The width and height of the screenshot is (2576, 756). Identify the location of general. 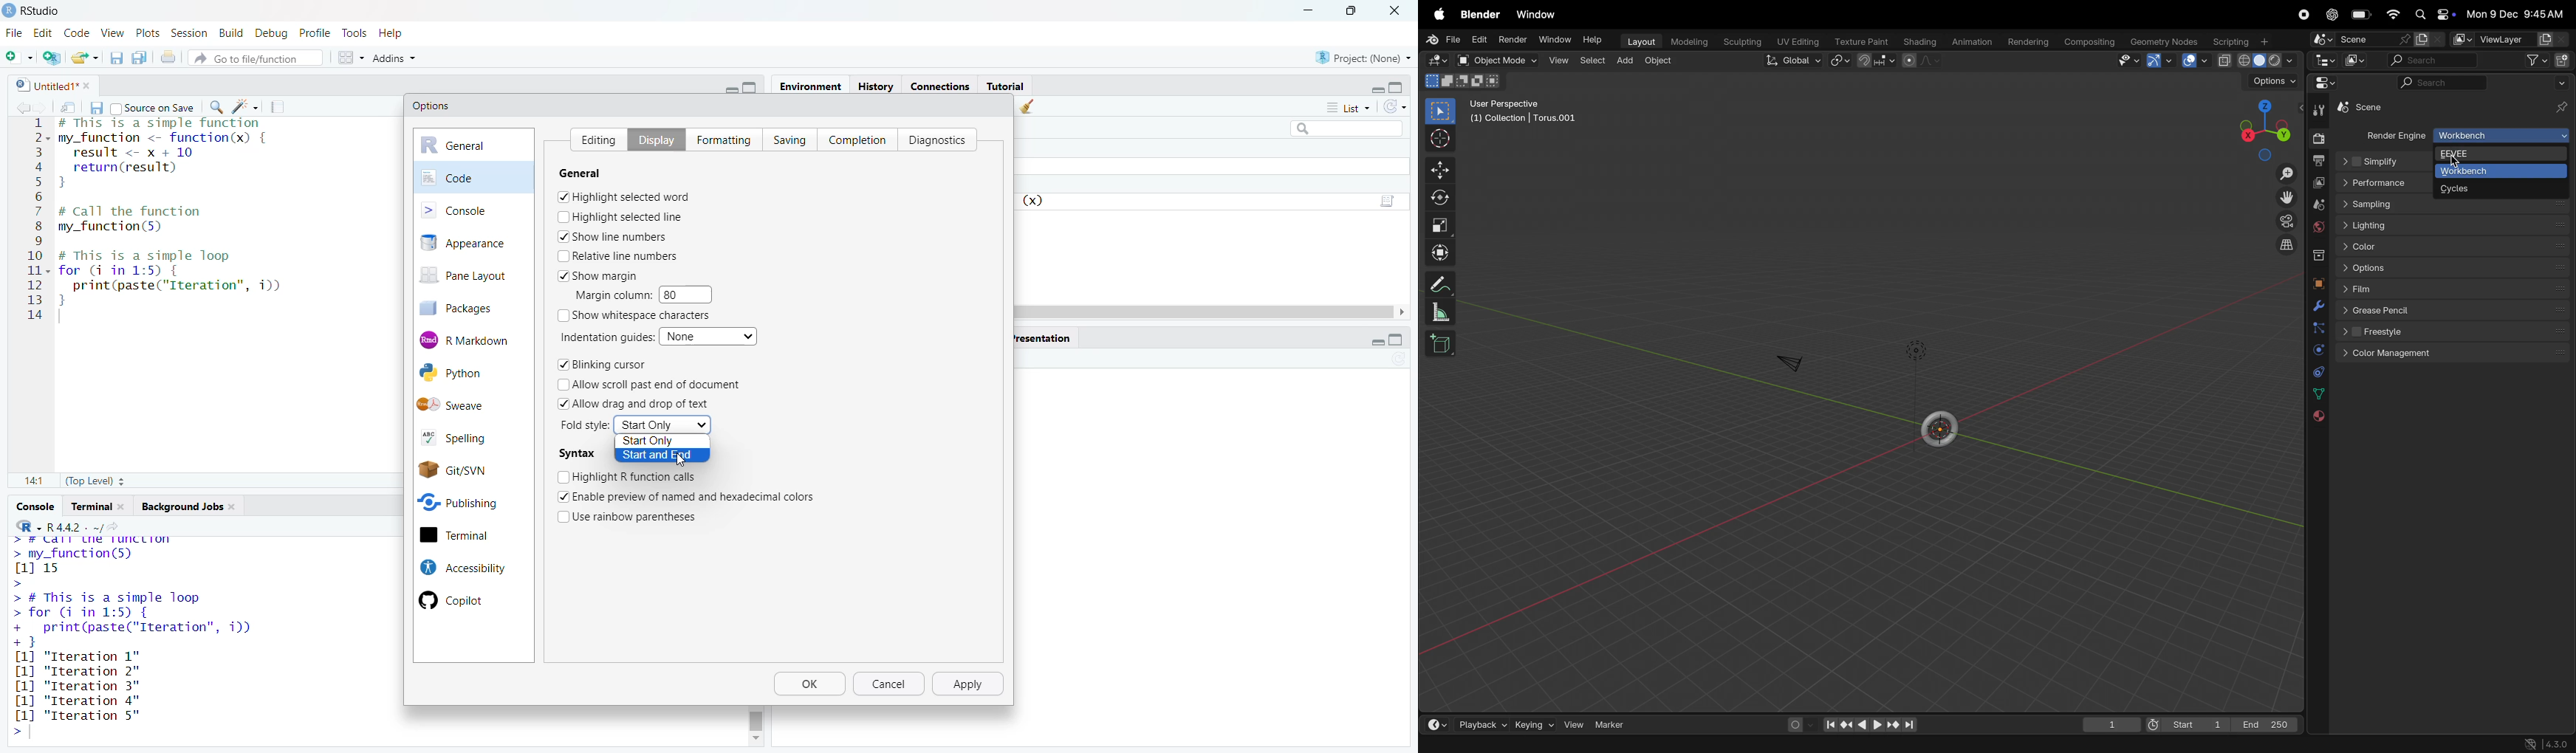
(474, 145).